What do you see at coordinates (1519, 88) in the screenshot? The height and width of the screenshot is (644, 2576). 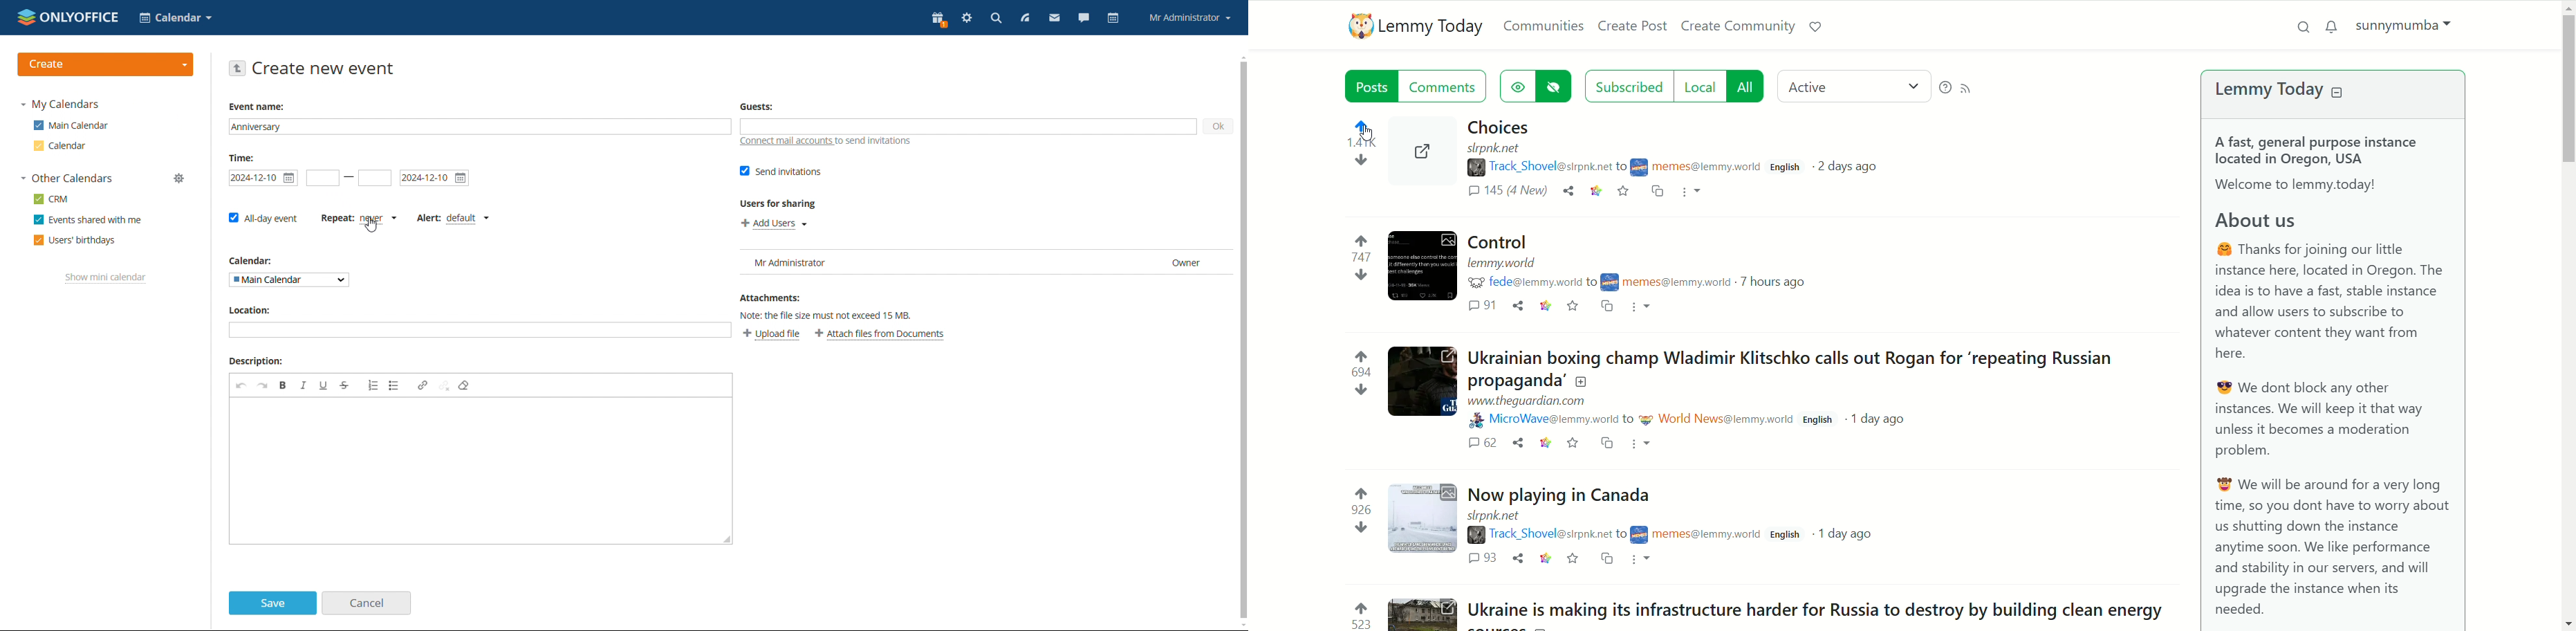 I see `show hidden posts` at bounding box center [1519, 88].